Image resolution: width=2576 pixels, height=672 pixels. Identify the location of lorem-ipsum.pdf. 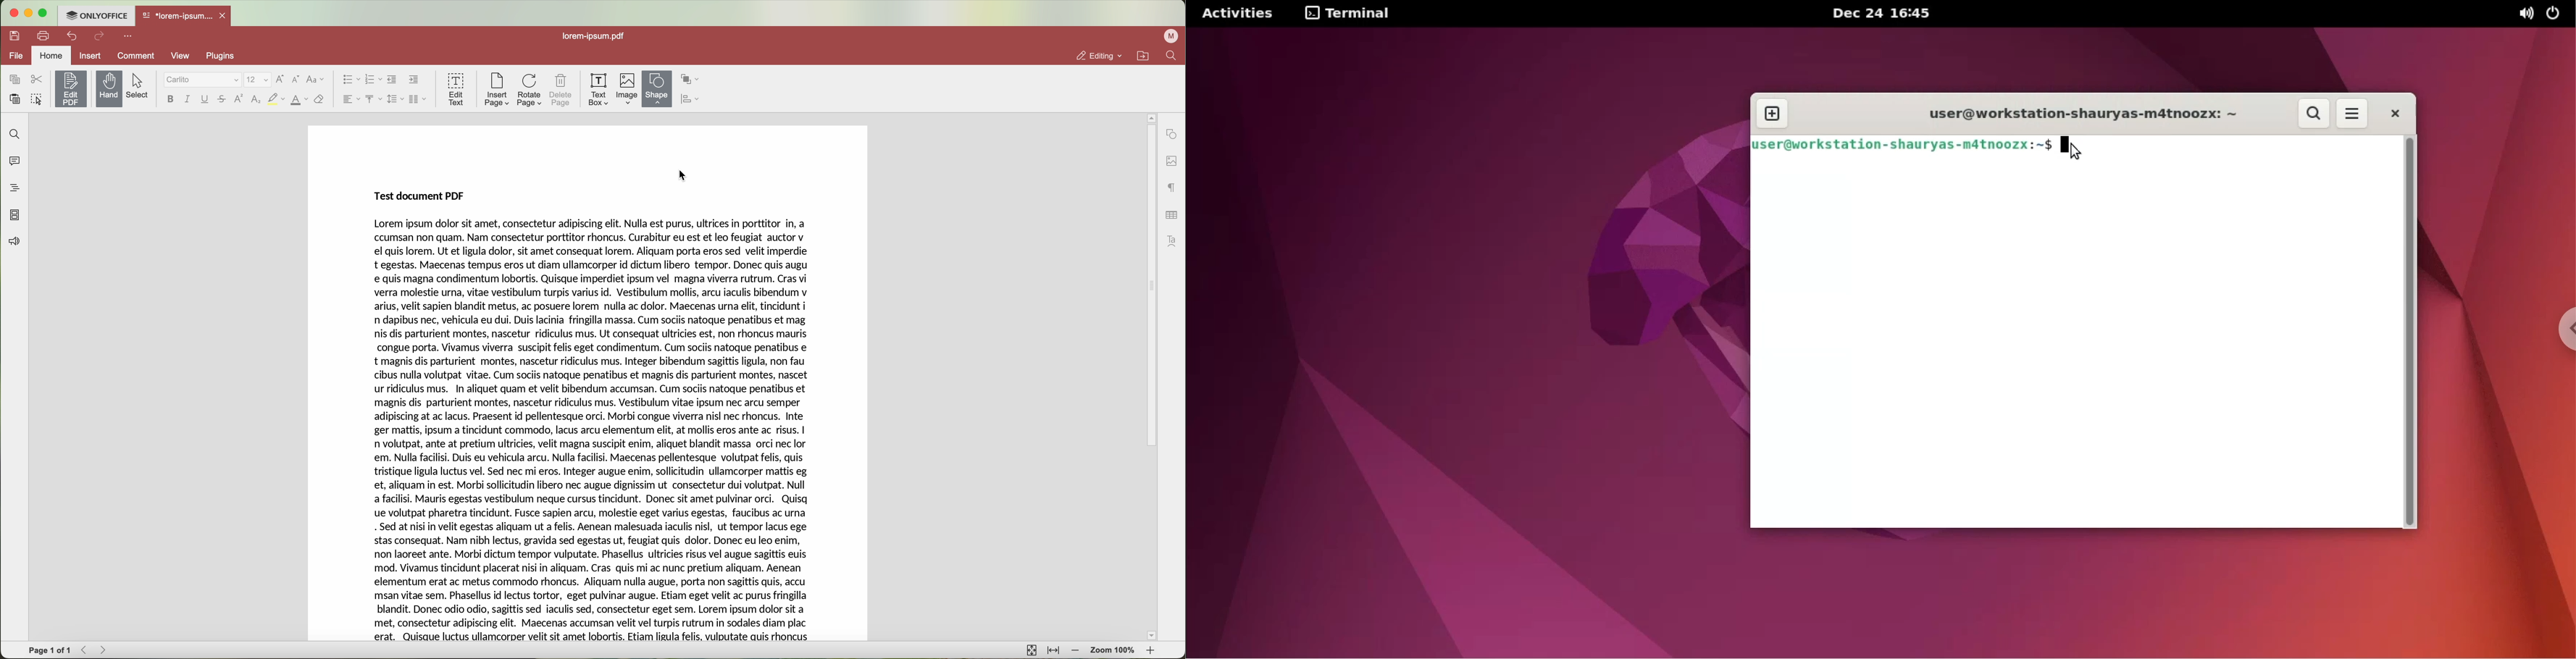
(598, 36).